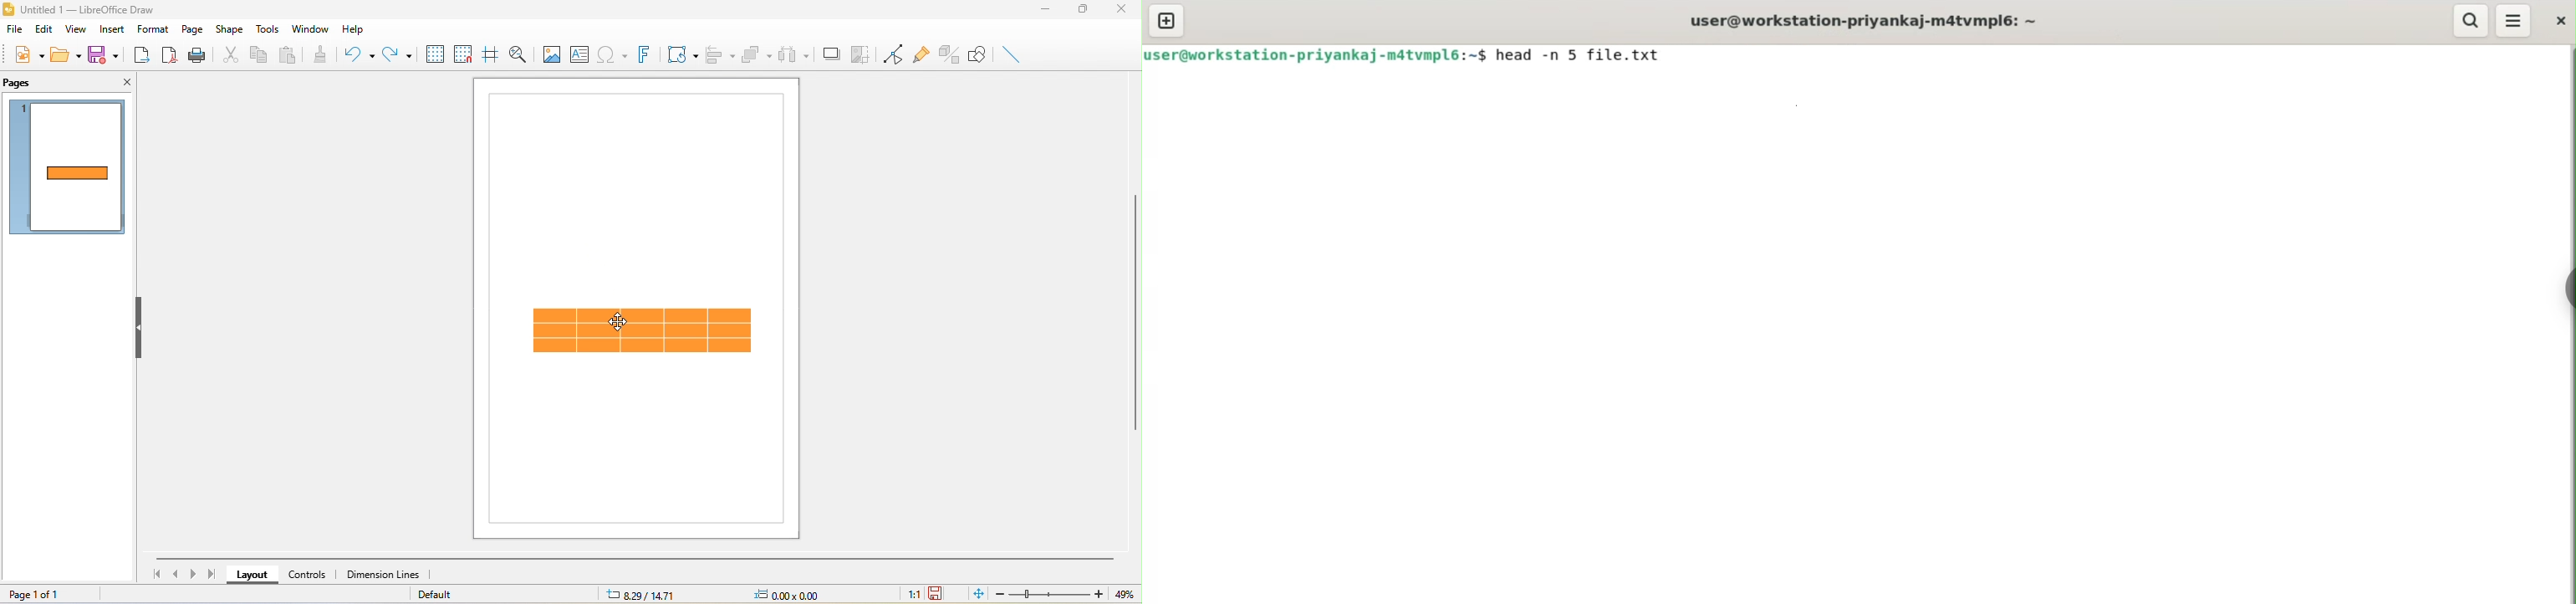 Image resolution: width=2576 pixels, height=616 pixels. Describe the element at coordinates (308, 28) in the screenshot. I see `window` at that location.